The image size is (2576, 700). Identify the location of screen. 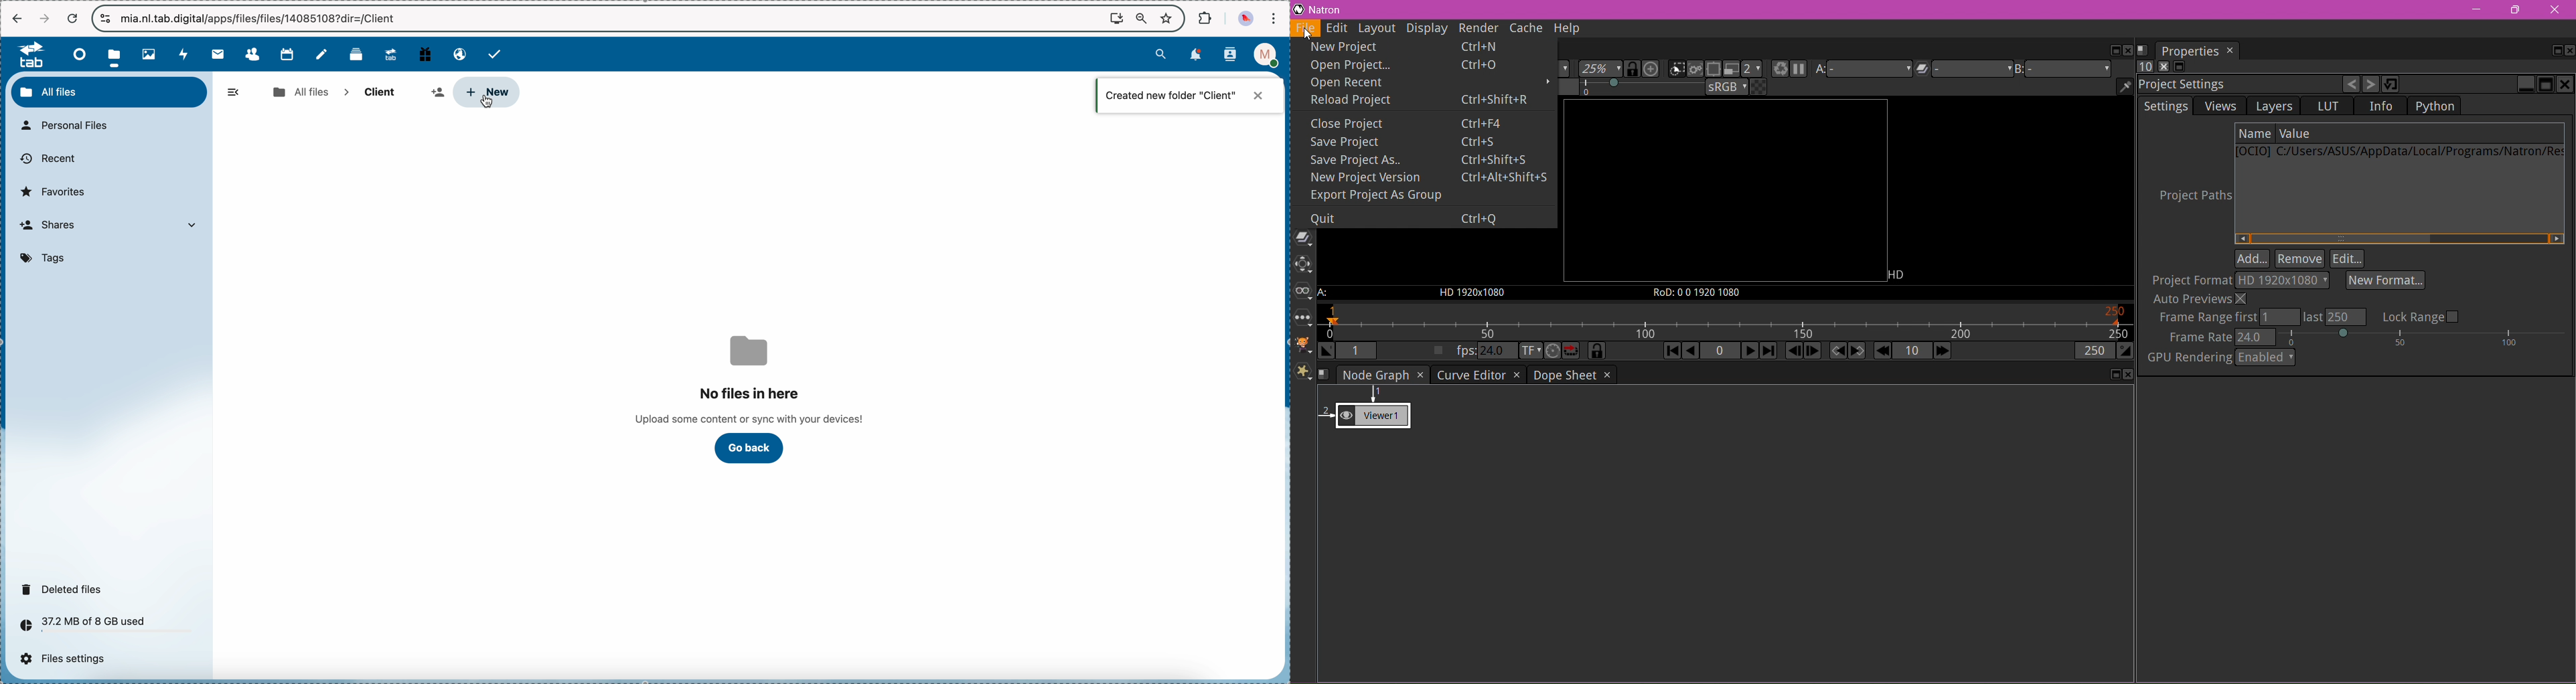
(1116, 17).